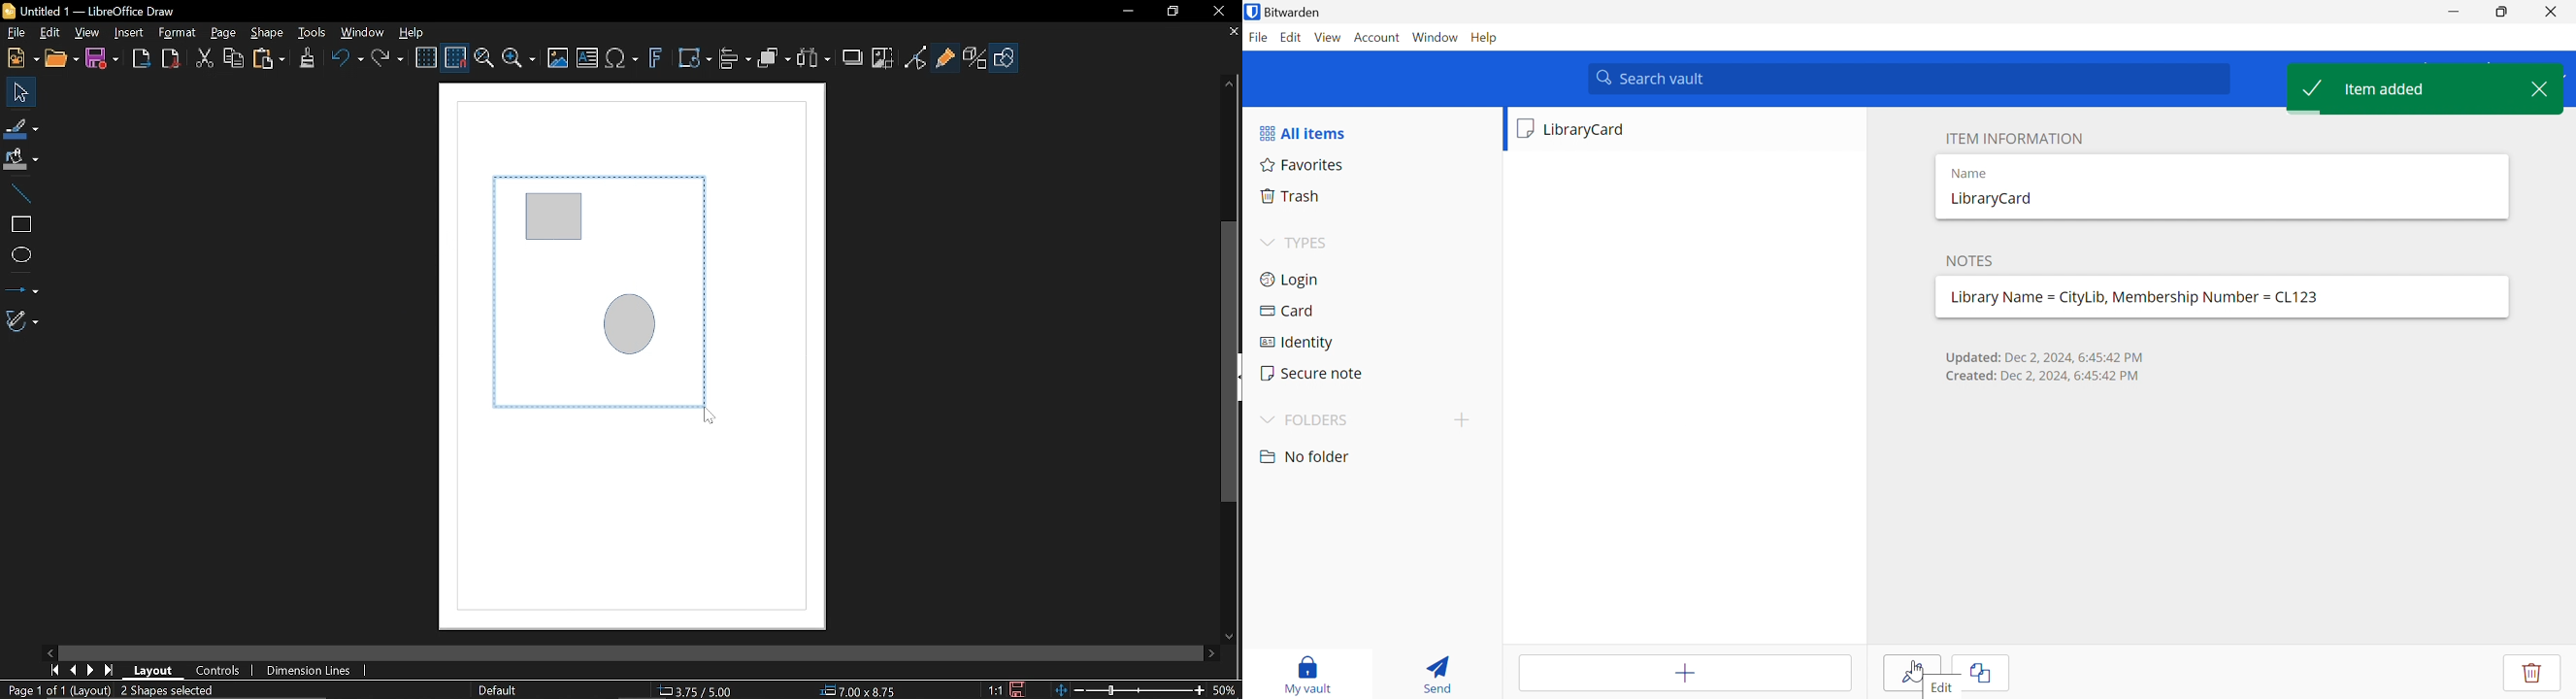 Image resolution: width=2576 pixels, height=700 pixels. I want to click on Rectangle, so click(18, 222).